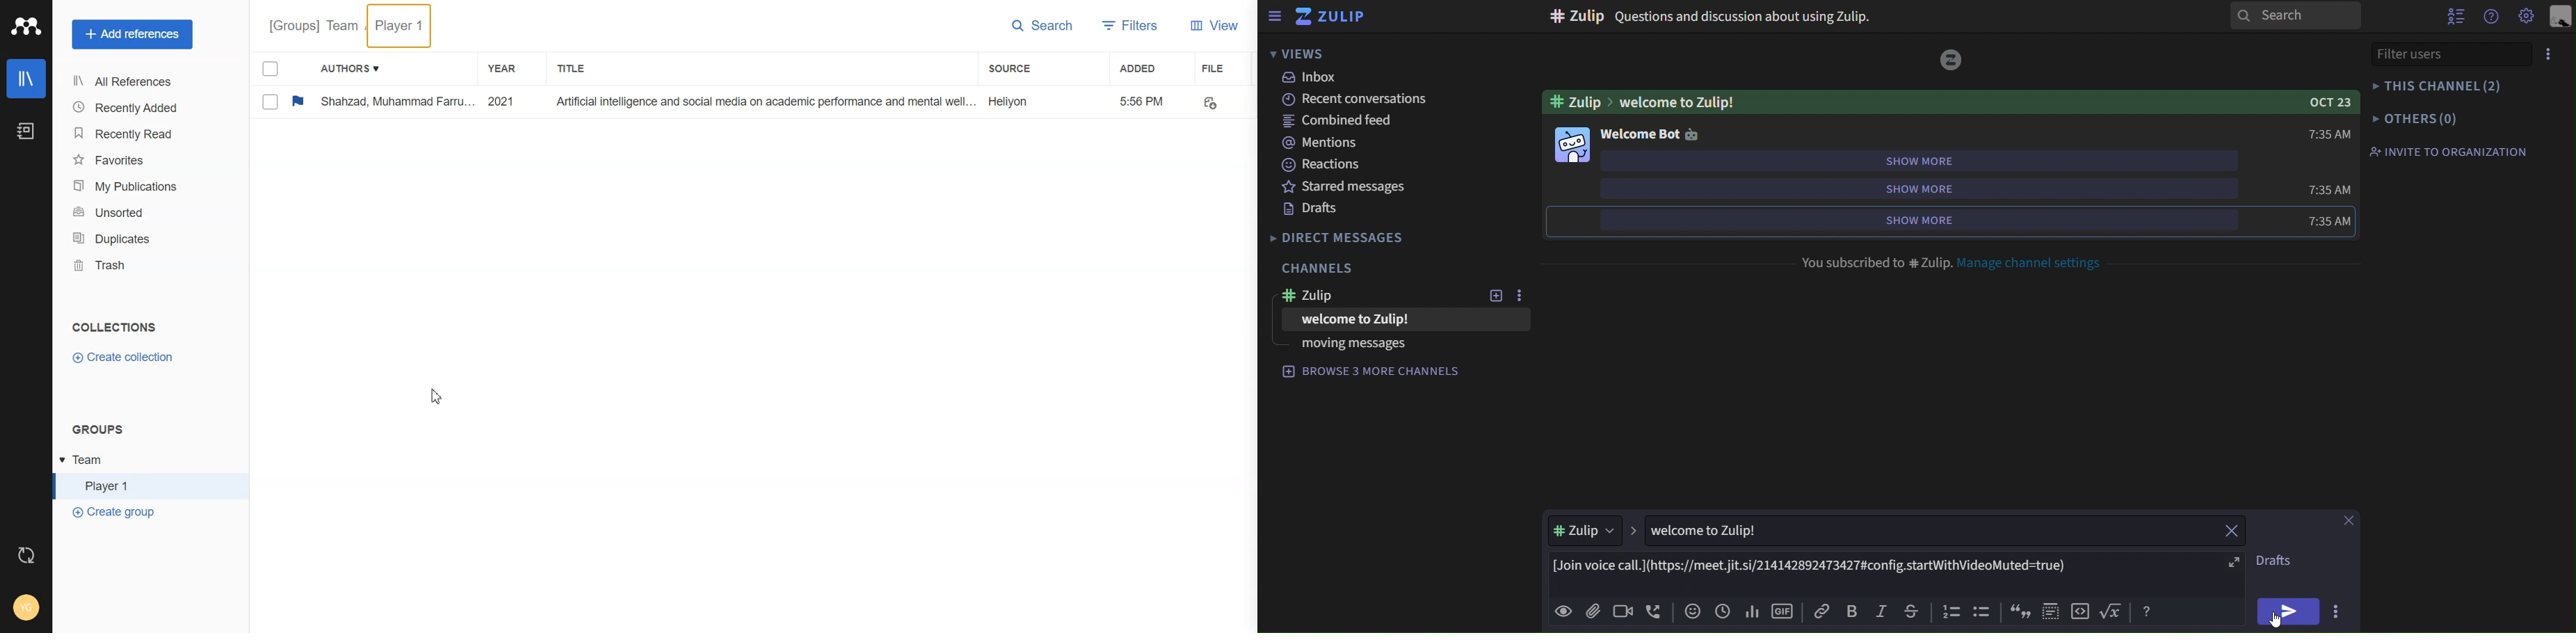 The width and height of the screenshot is (2576, 644). Describe the element at coordinates (2080, 612) in the screenshot. I see `icon` at that location.